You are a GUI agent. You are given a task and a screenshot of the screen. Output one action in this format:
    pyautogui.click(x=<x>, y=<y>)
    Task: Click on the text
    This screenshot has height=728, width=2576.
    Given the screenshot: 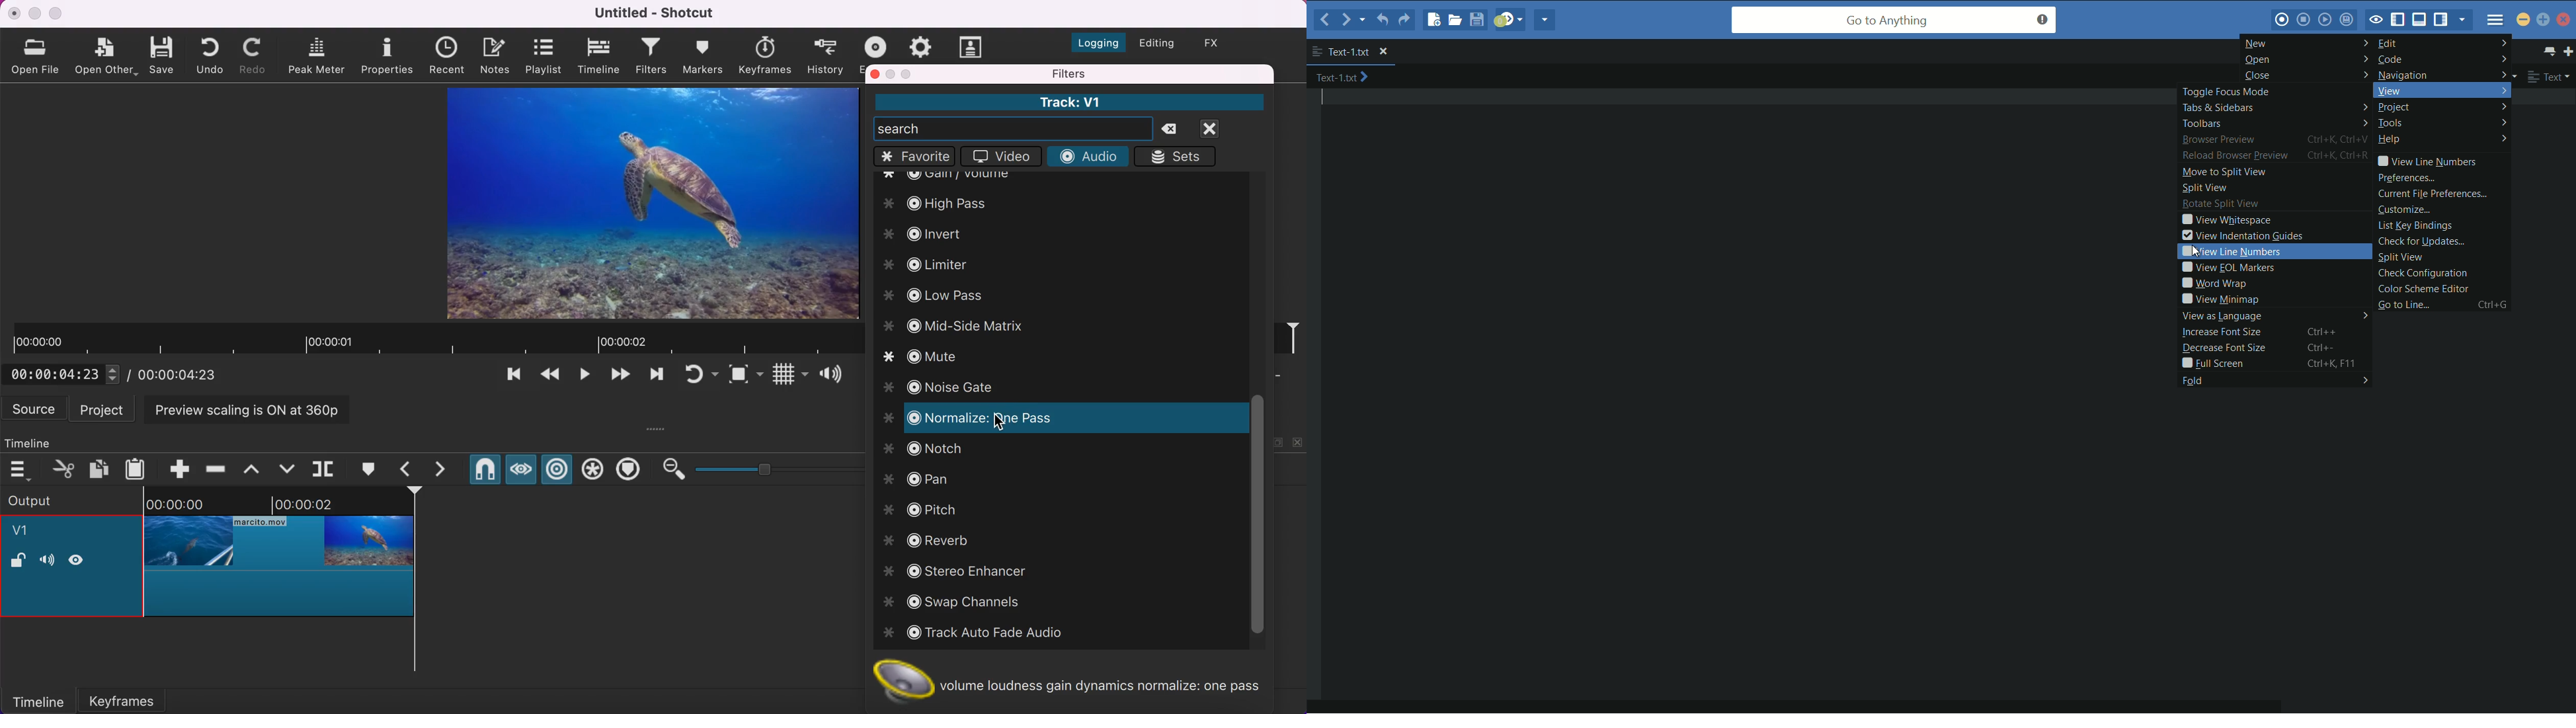 What is the action you would take?
    pyautogui.click(x=2548, y=77)
    